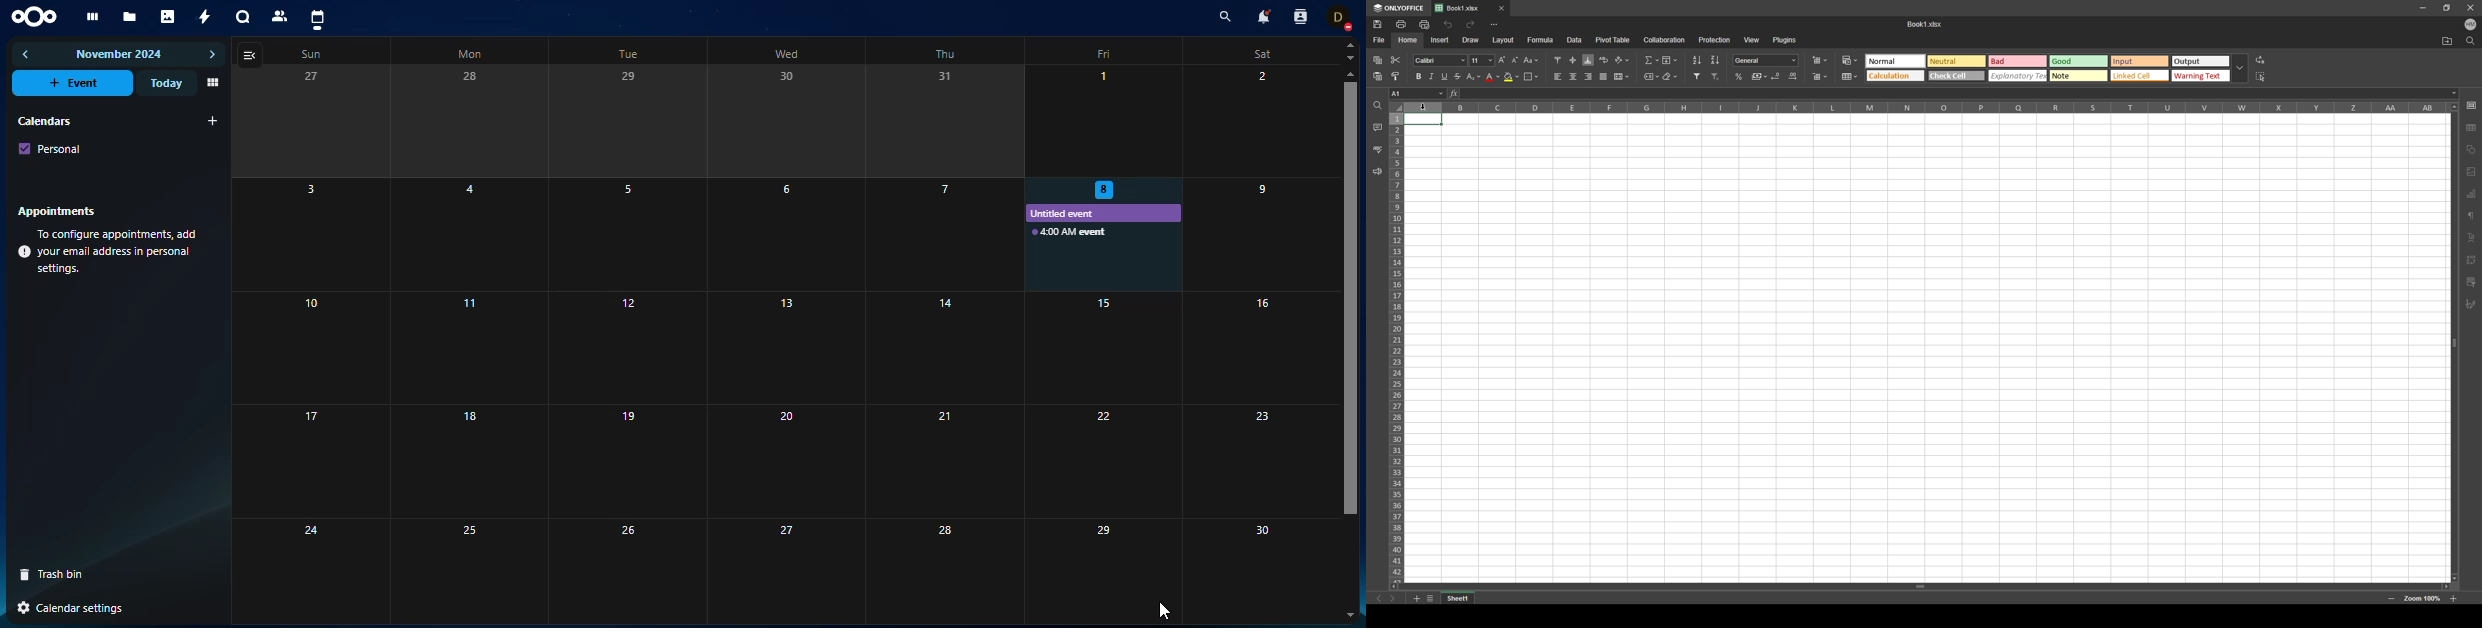 The width and height of the screenshot is (2492, 644). Describe the element at coordinates (1100, 348) in the screenshot. I see `15` at that location.